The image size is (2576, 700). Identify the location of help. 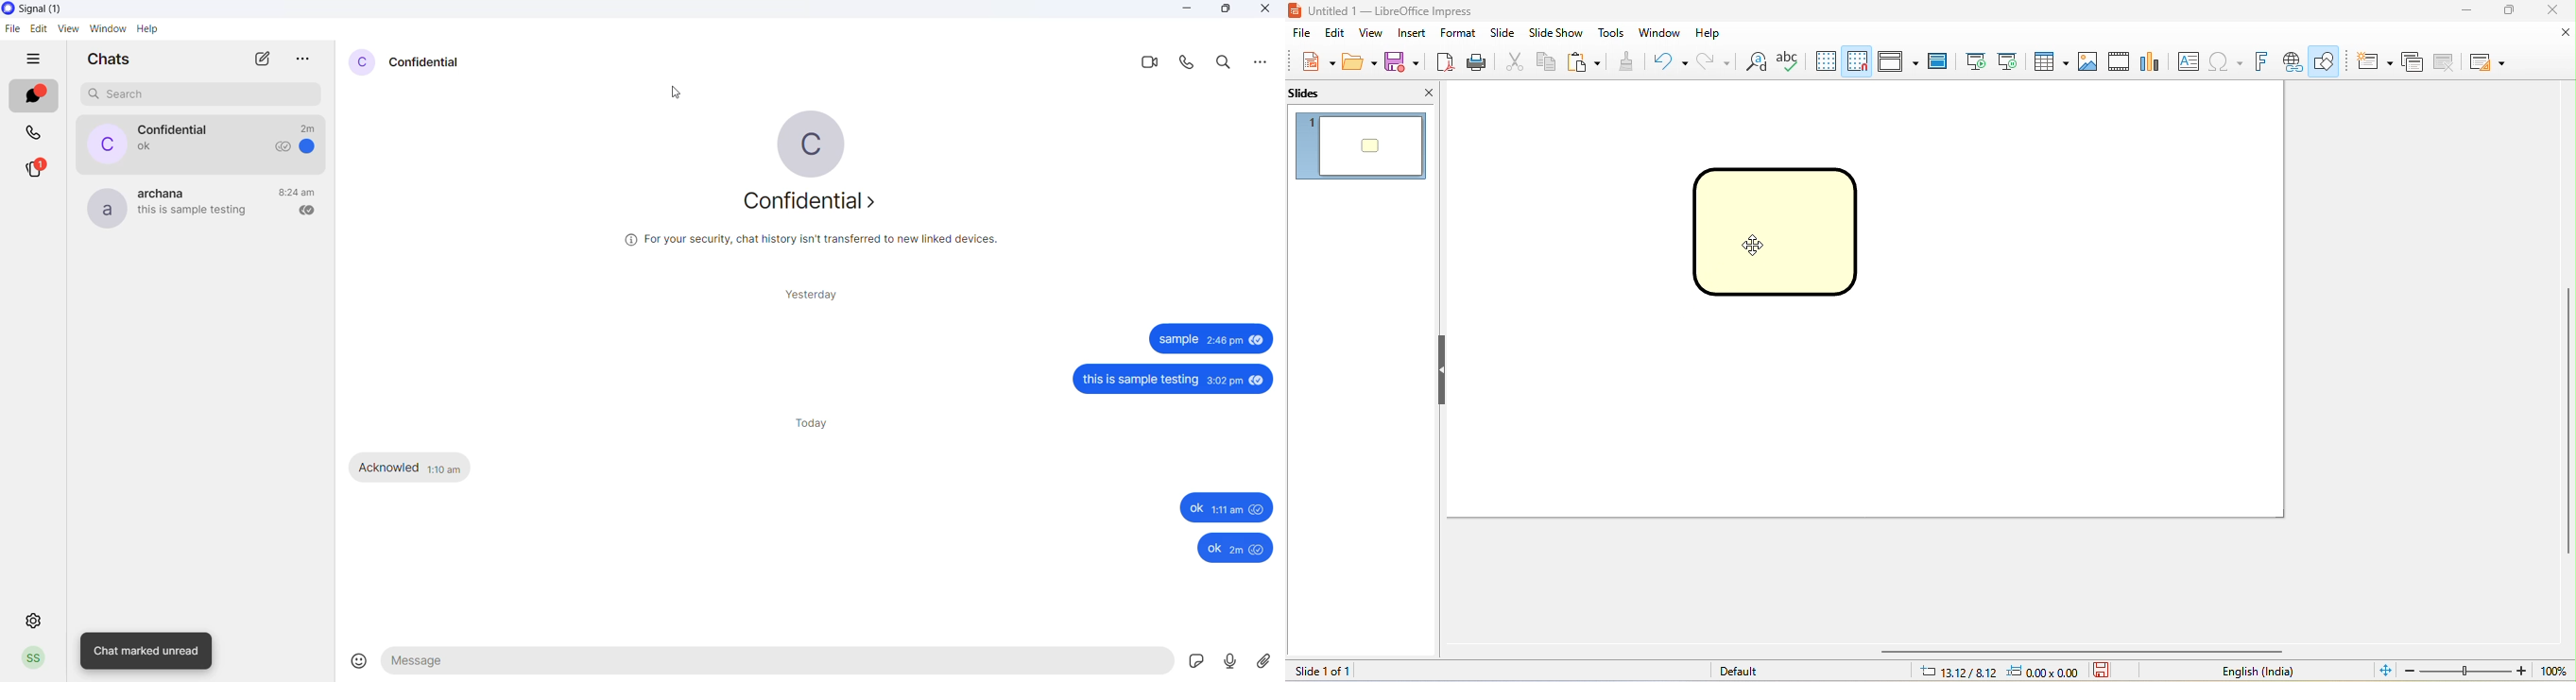
(1712, 35).